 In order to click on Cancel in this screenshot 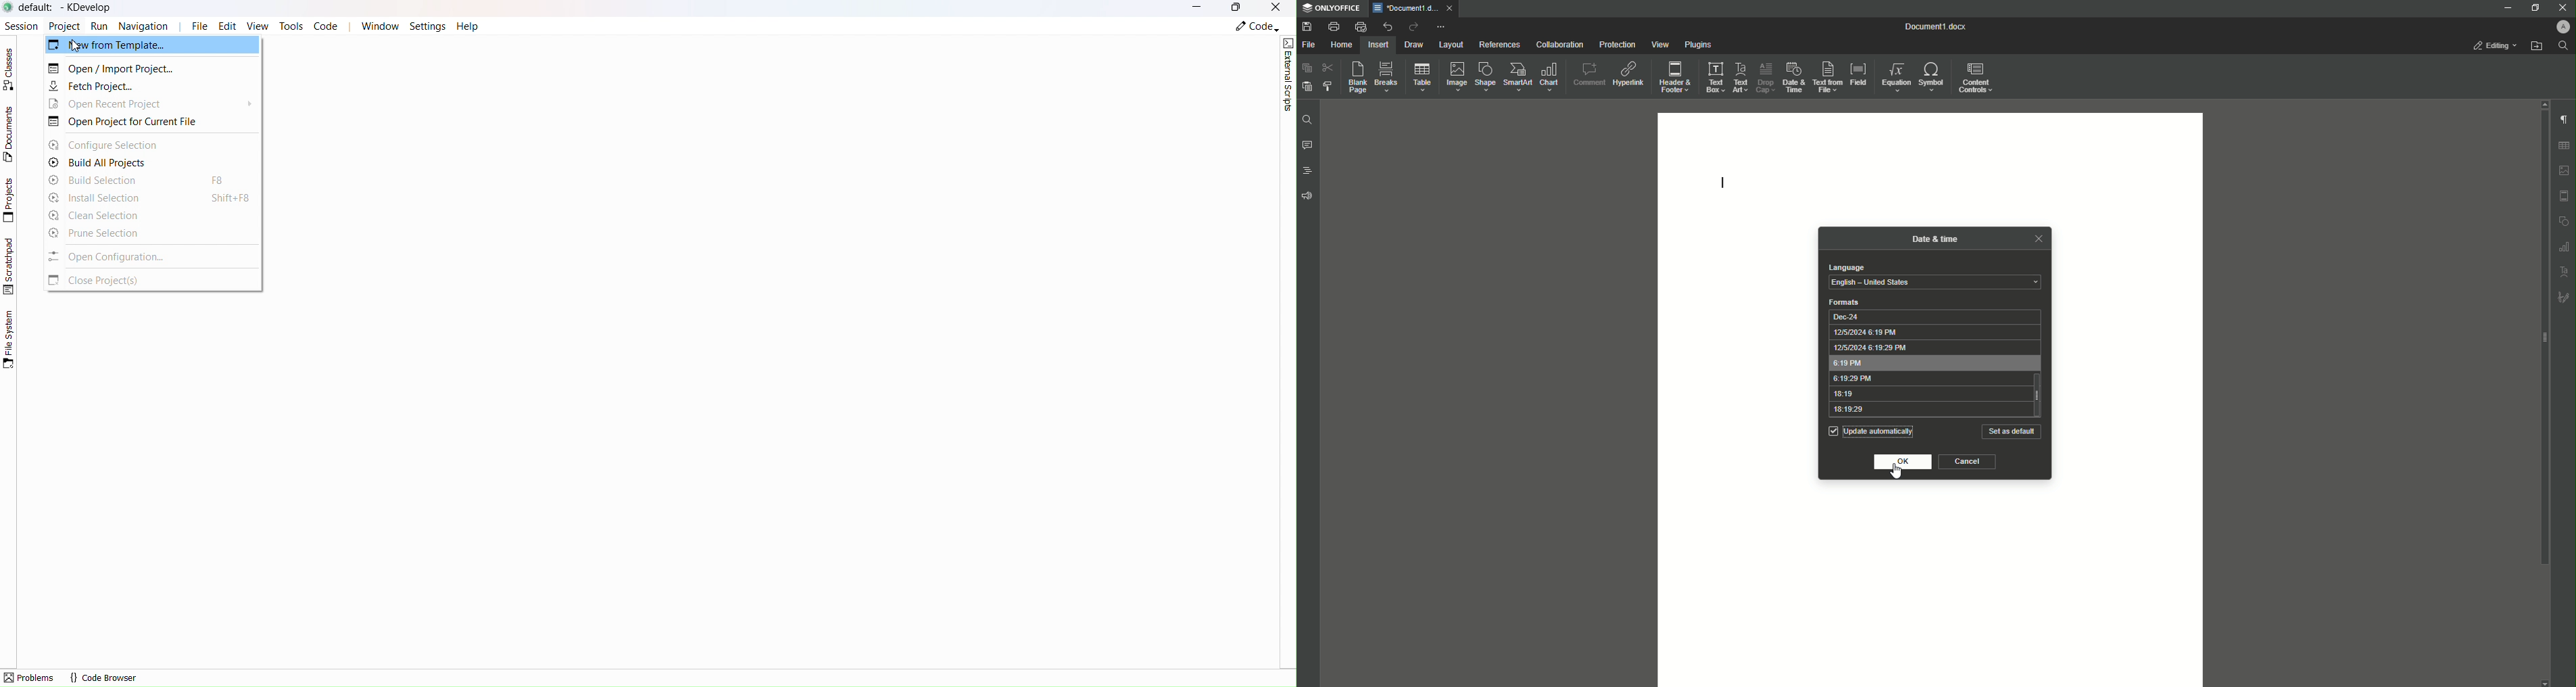, I will do `click(1968, 462)`.